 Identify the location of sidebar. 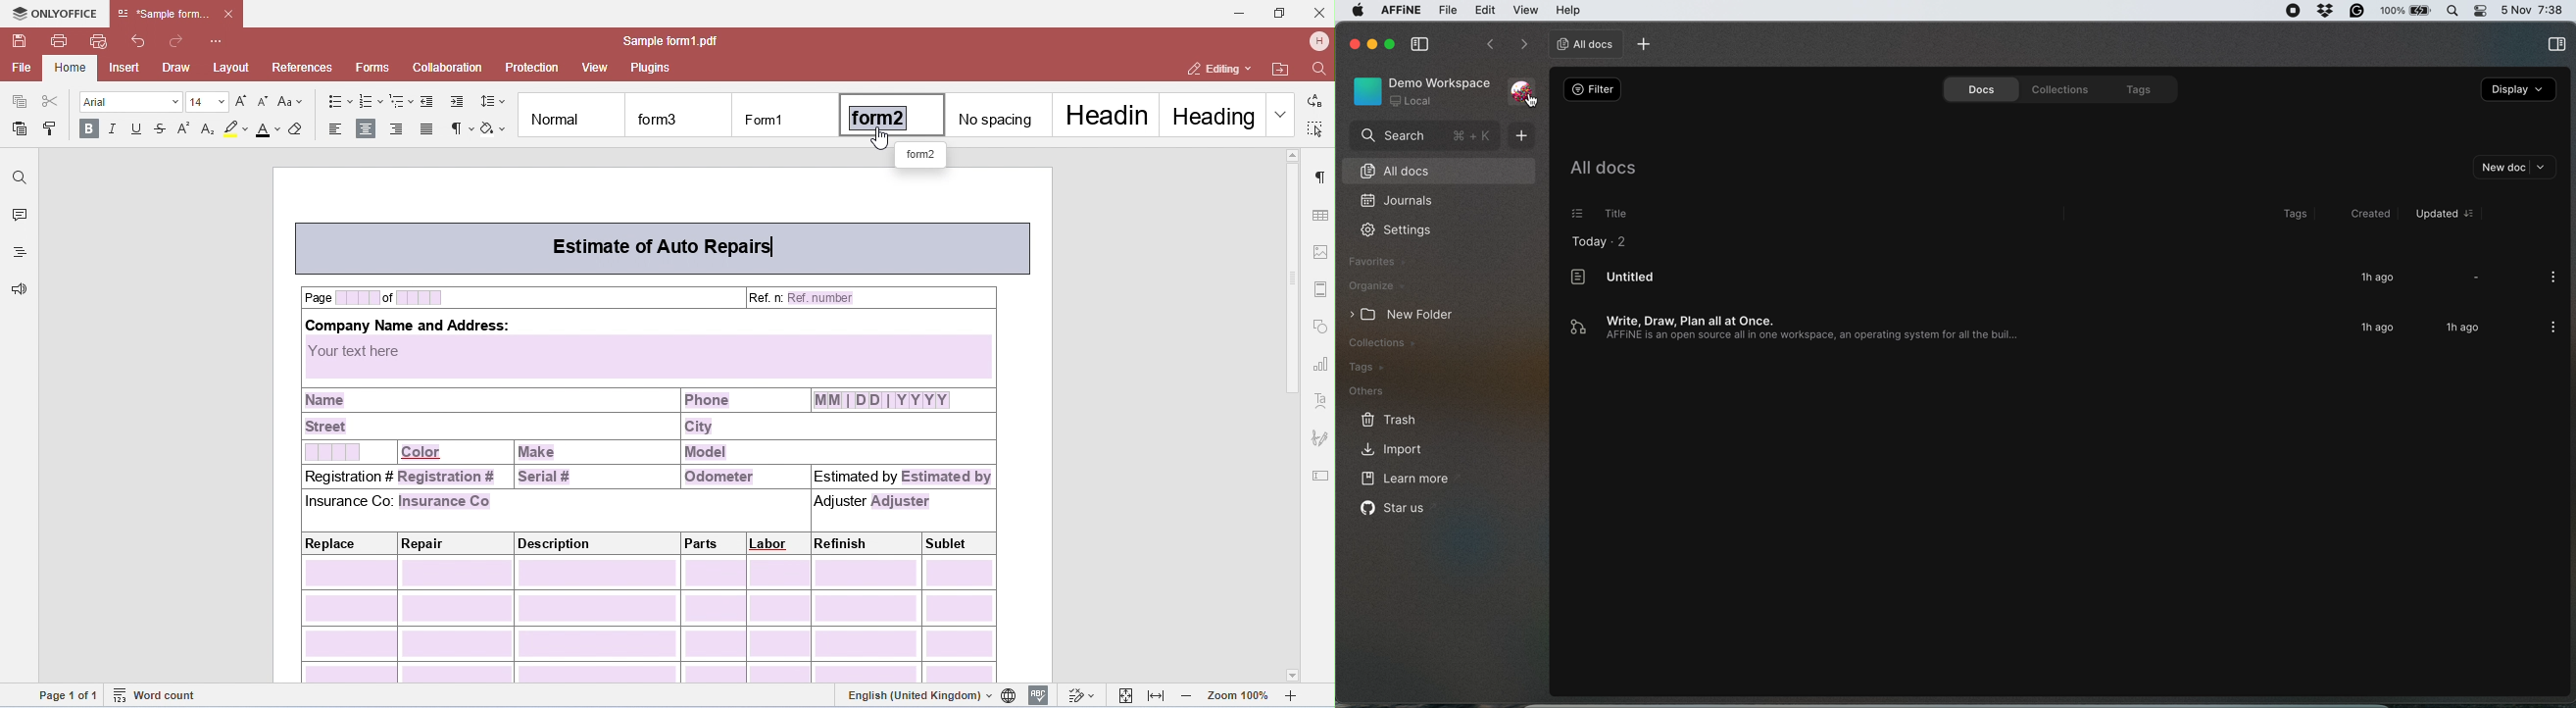
(2556, 46).